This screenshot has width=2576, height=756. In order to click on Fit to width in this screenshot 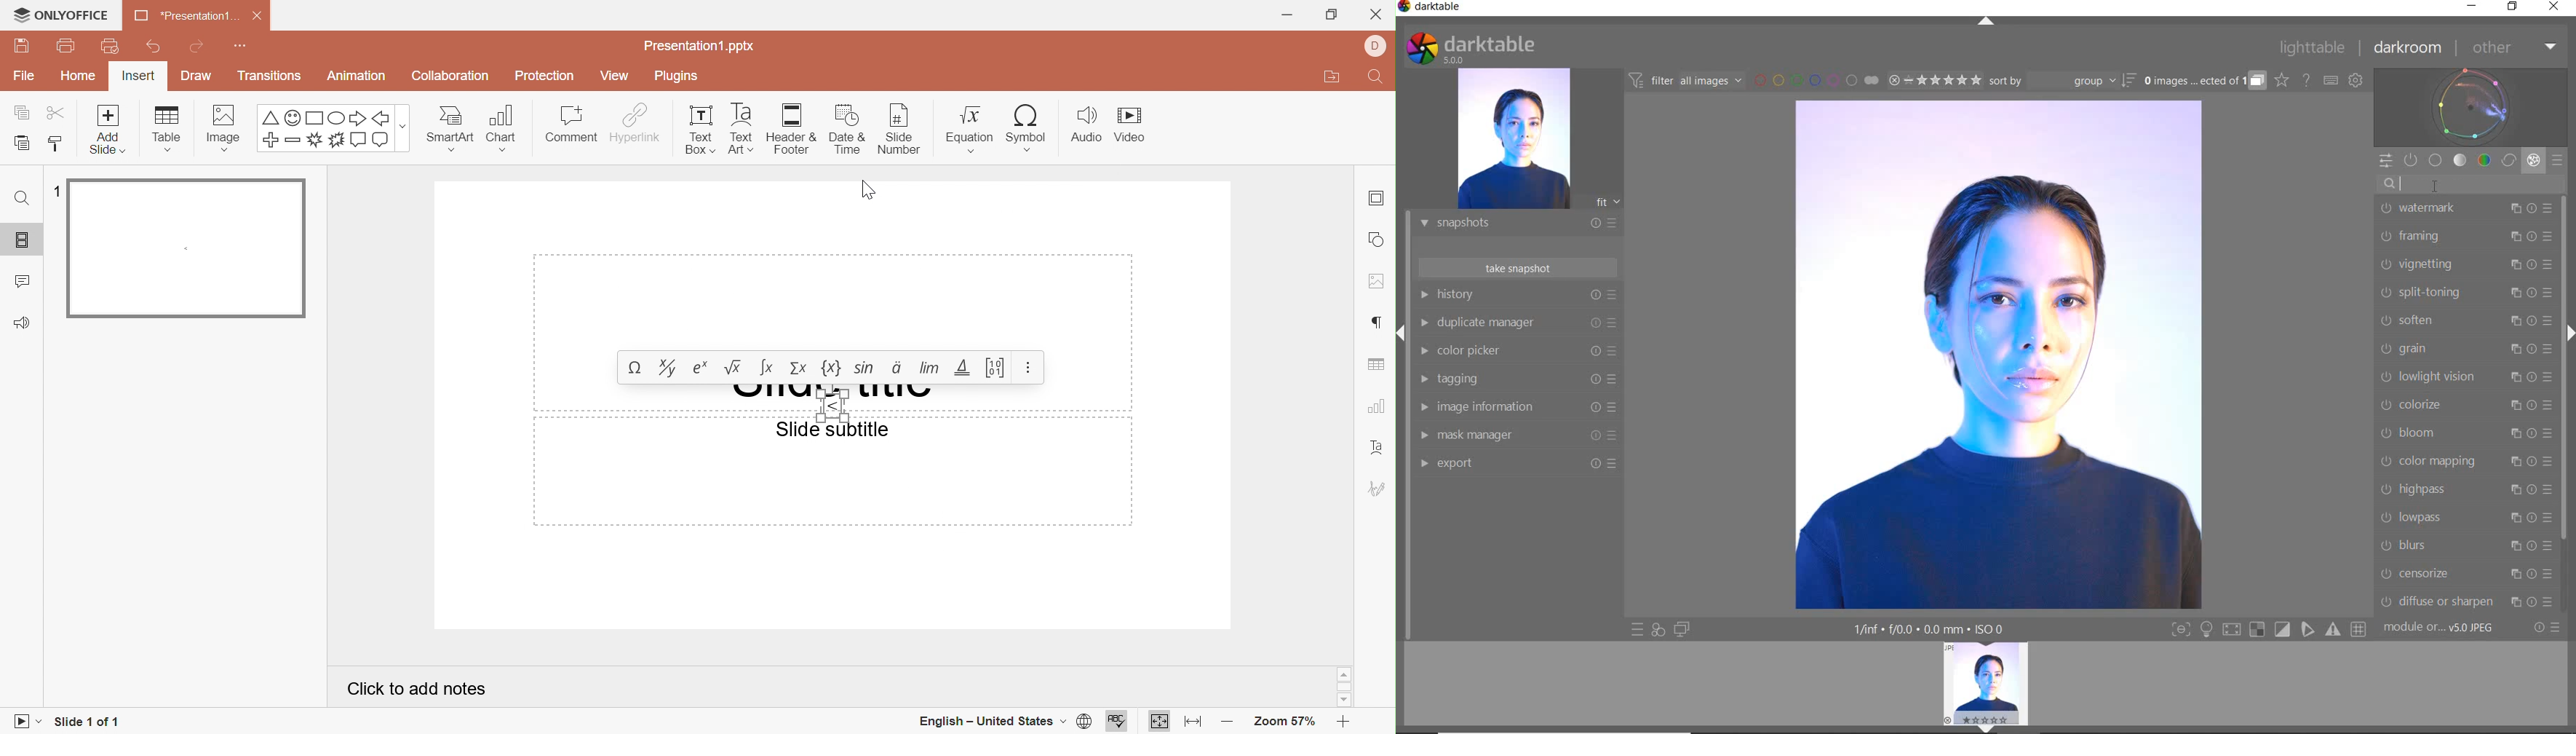, I will do `click(1193, 724)`.